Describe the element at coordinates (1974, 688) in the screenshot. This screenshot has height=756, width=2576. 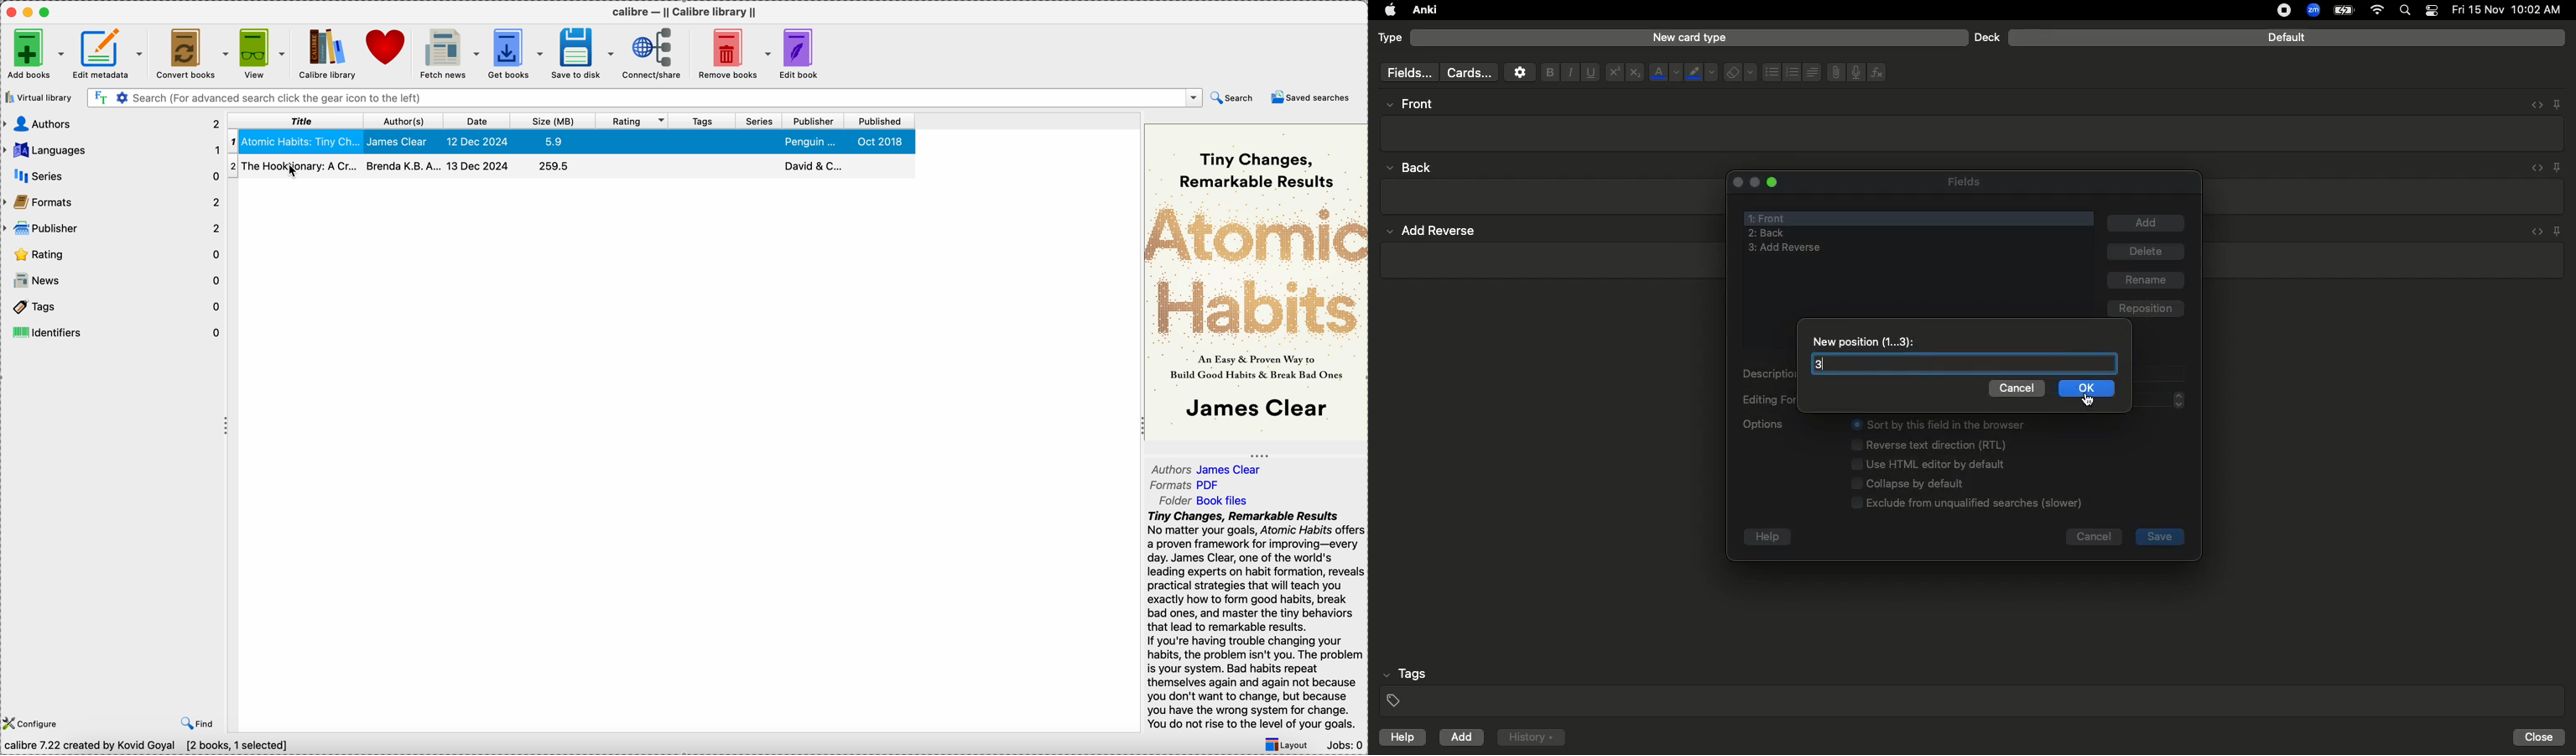
I see `Tags` at that location.